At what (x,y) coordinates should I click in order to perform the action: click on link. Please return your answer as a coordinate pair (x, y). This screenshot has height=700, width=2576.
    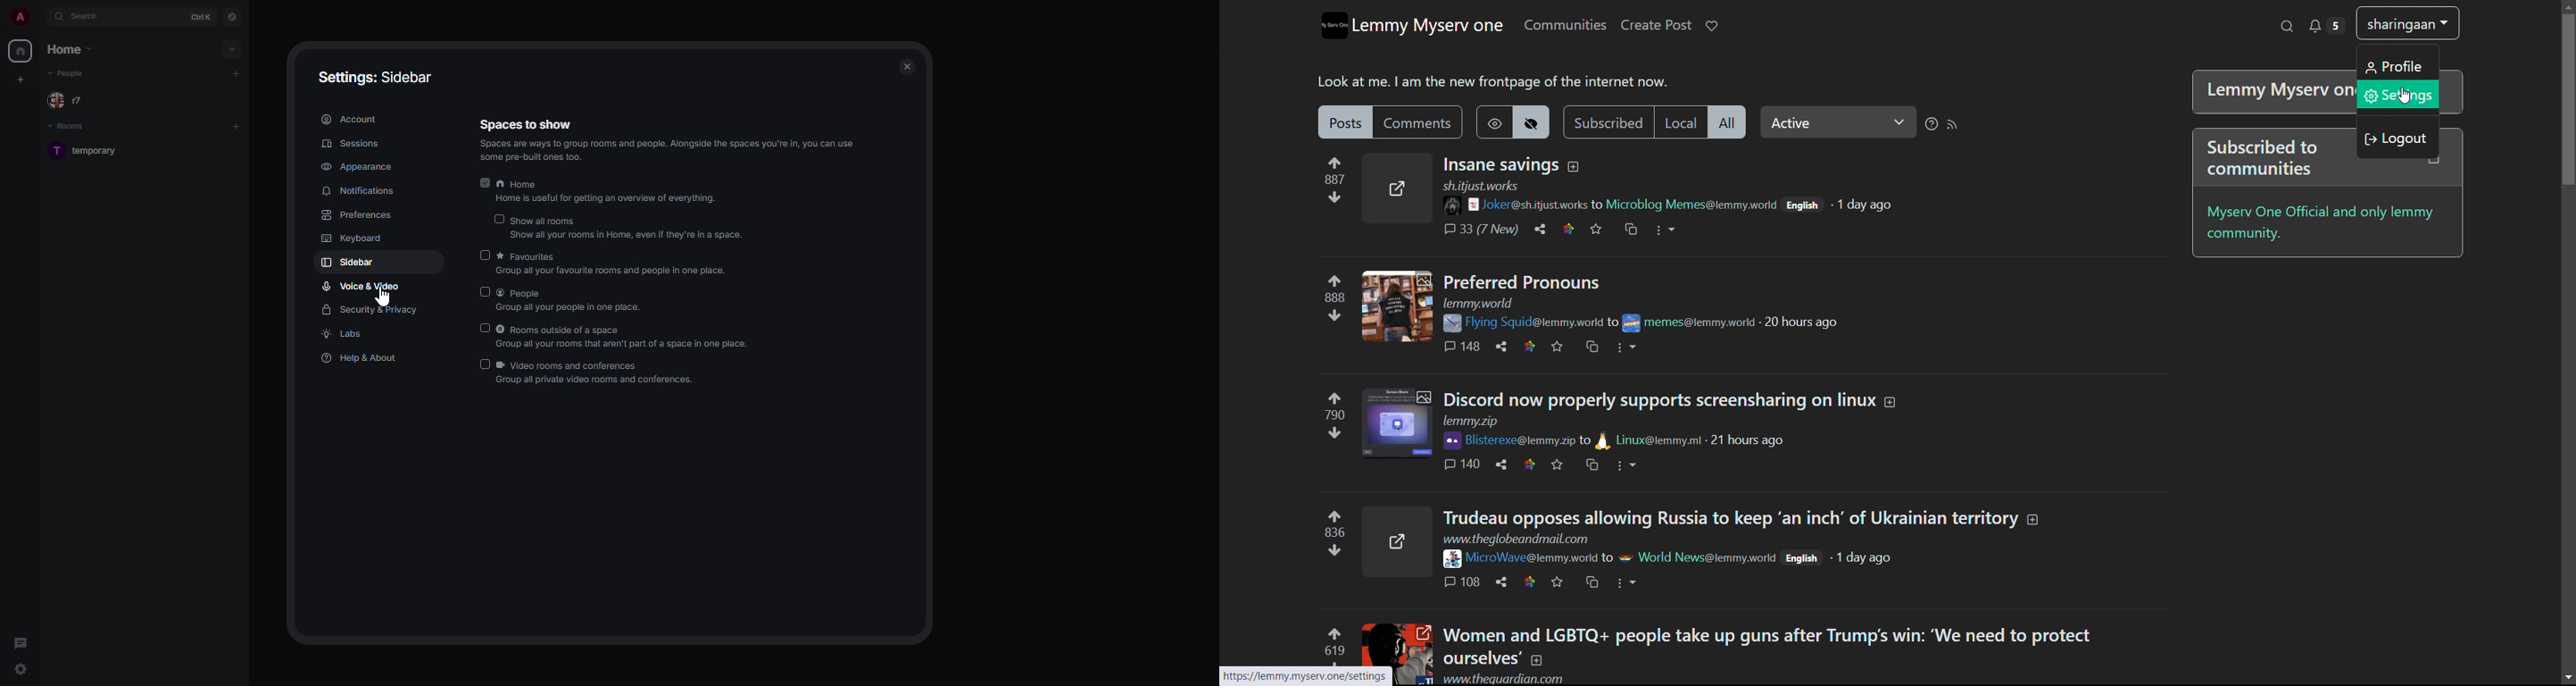
    Looking at the image, I should click on (1529, 465).